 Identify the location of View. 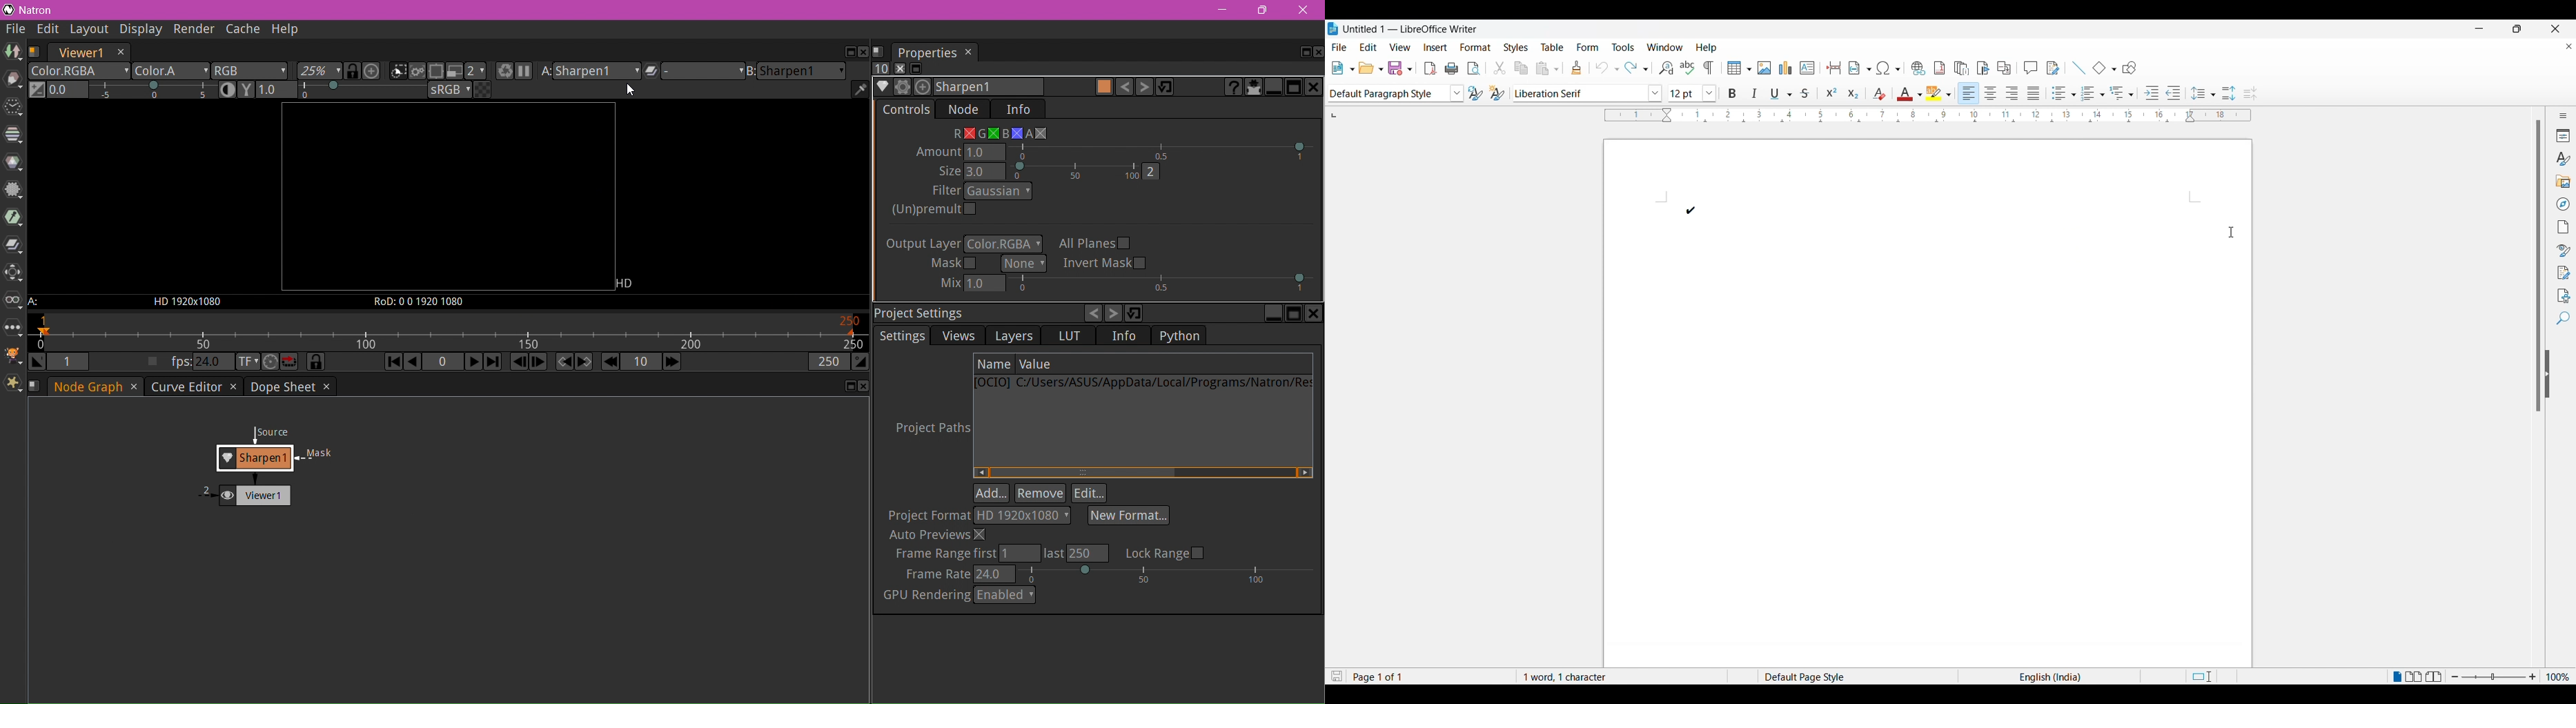
(1399, 46).